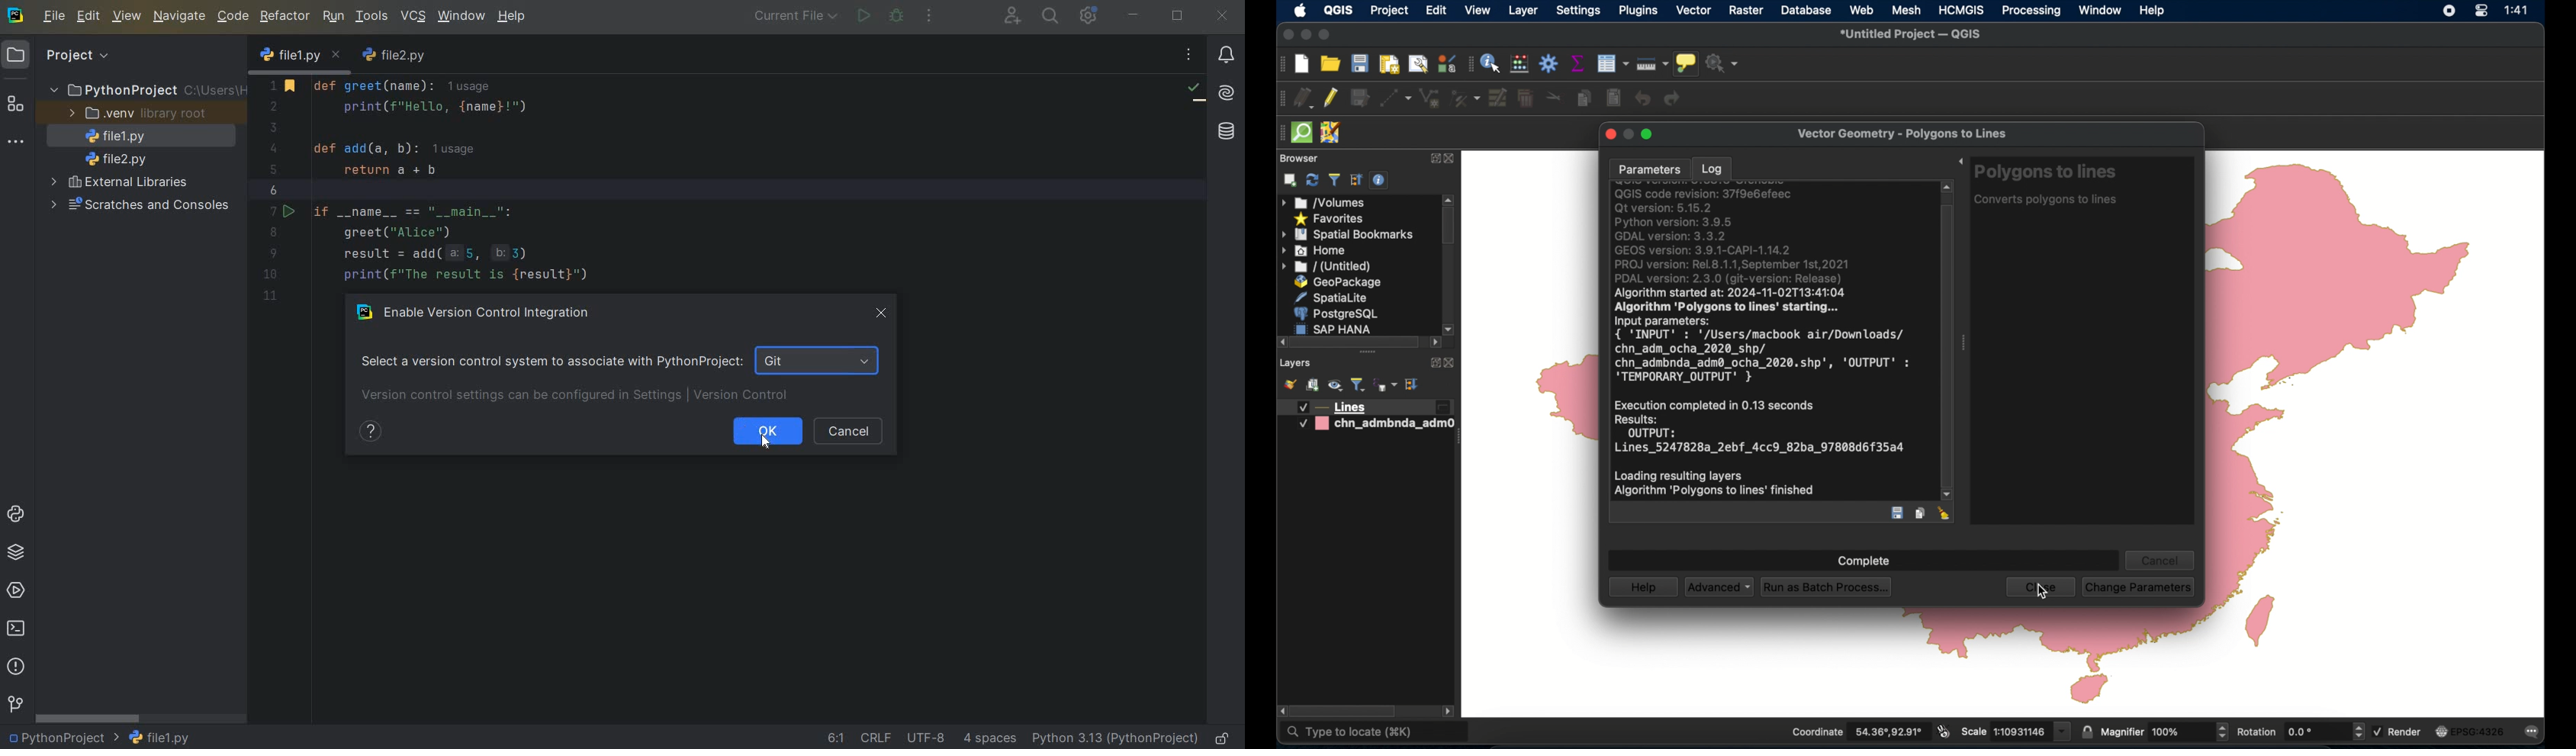 The width and height of the screenshot is (2576, 756). What do you see at coordinates (1341, 282) in the screenshot?
I see `geopackage` at bounding box center [1341, 282].